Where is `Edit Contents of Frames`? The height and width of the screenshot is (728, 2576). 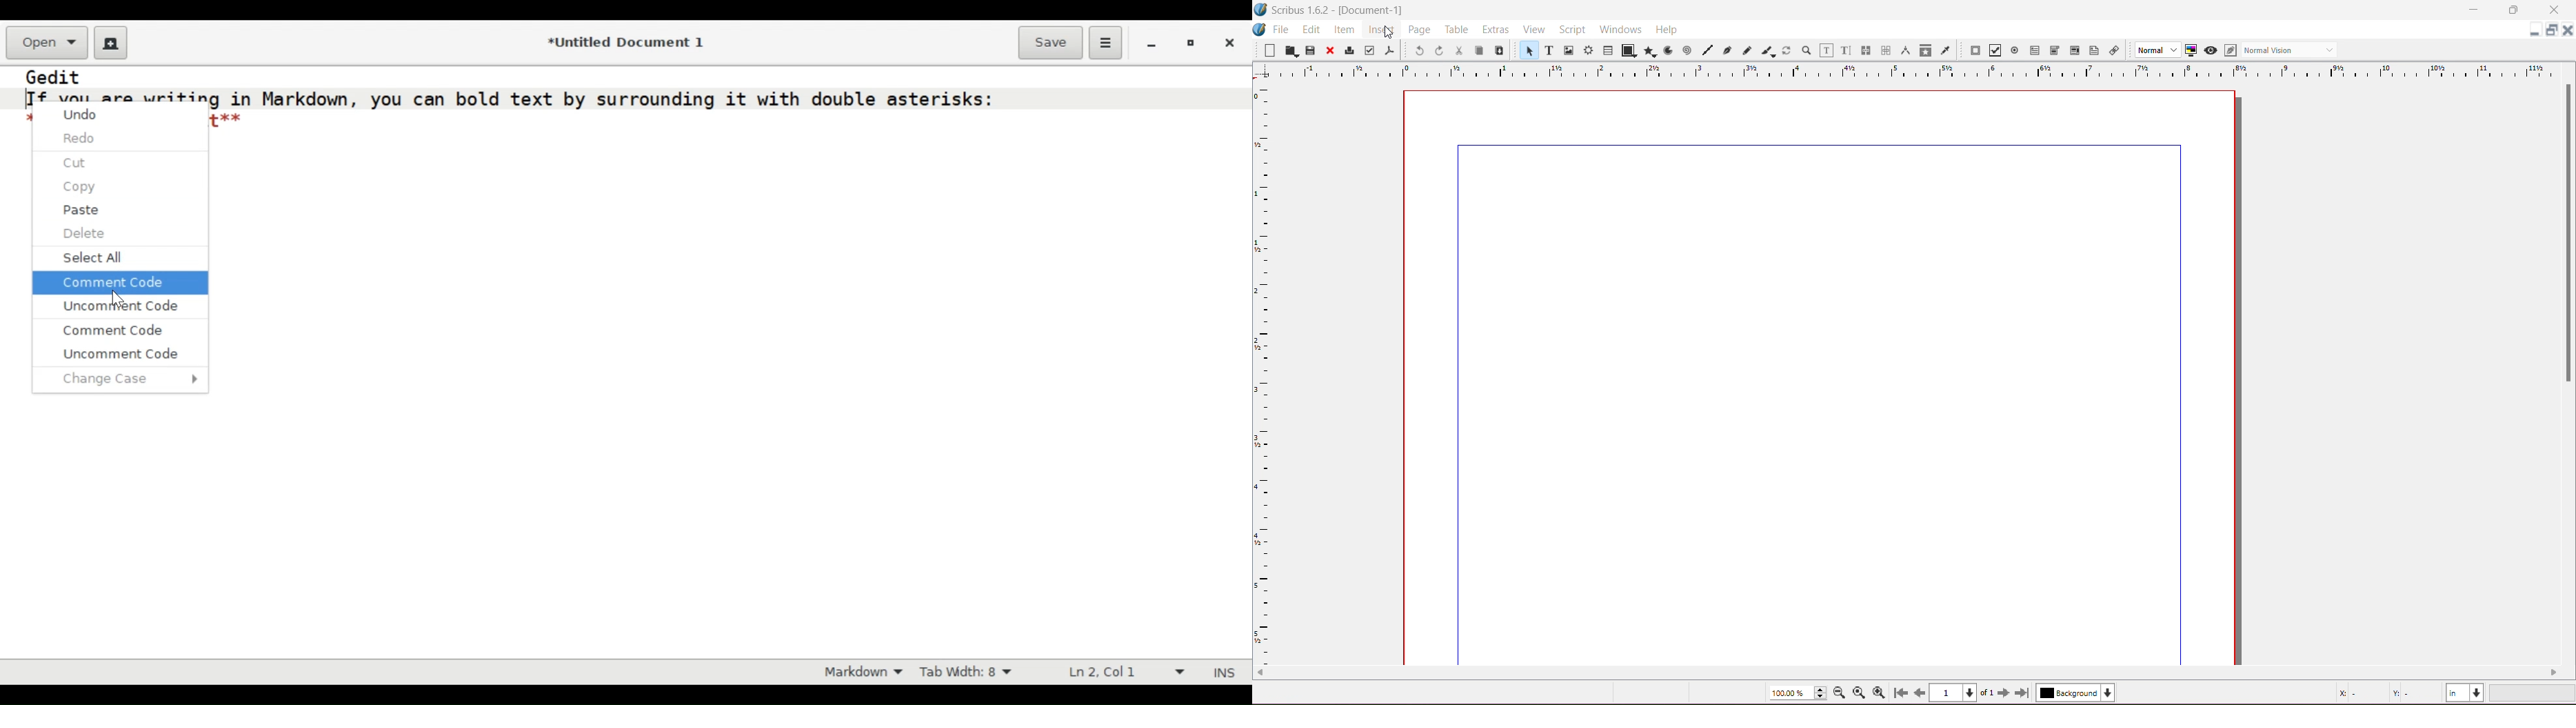 Edit Contents of Frames is located at coordinates (1825, 50).